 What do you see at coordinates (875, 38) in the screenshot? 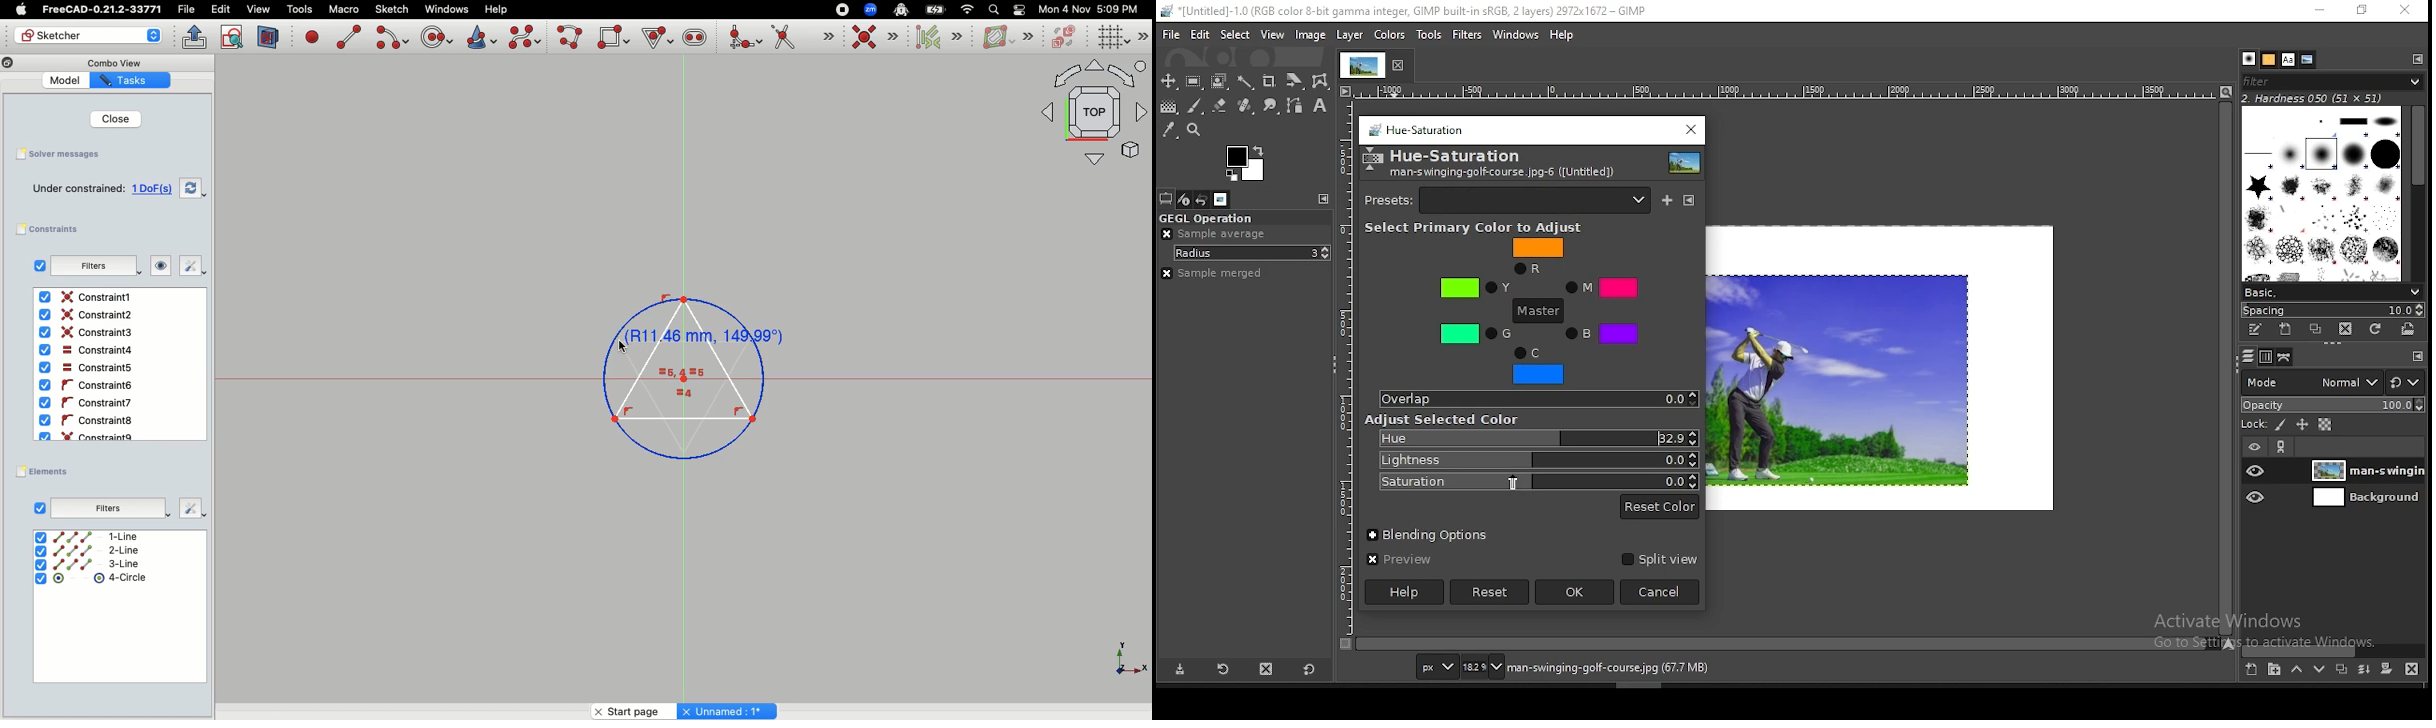
I see `Constraint coincident` at bounding box center [875, 38].